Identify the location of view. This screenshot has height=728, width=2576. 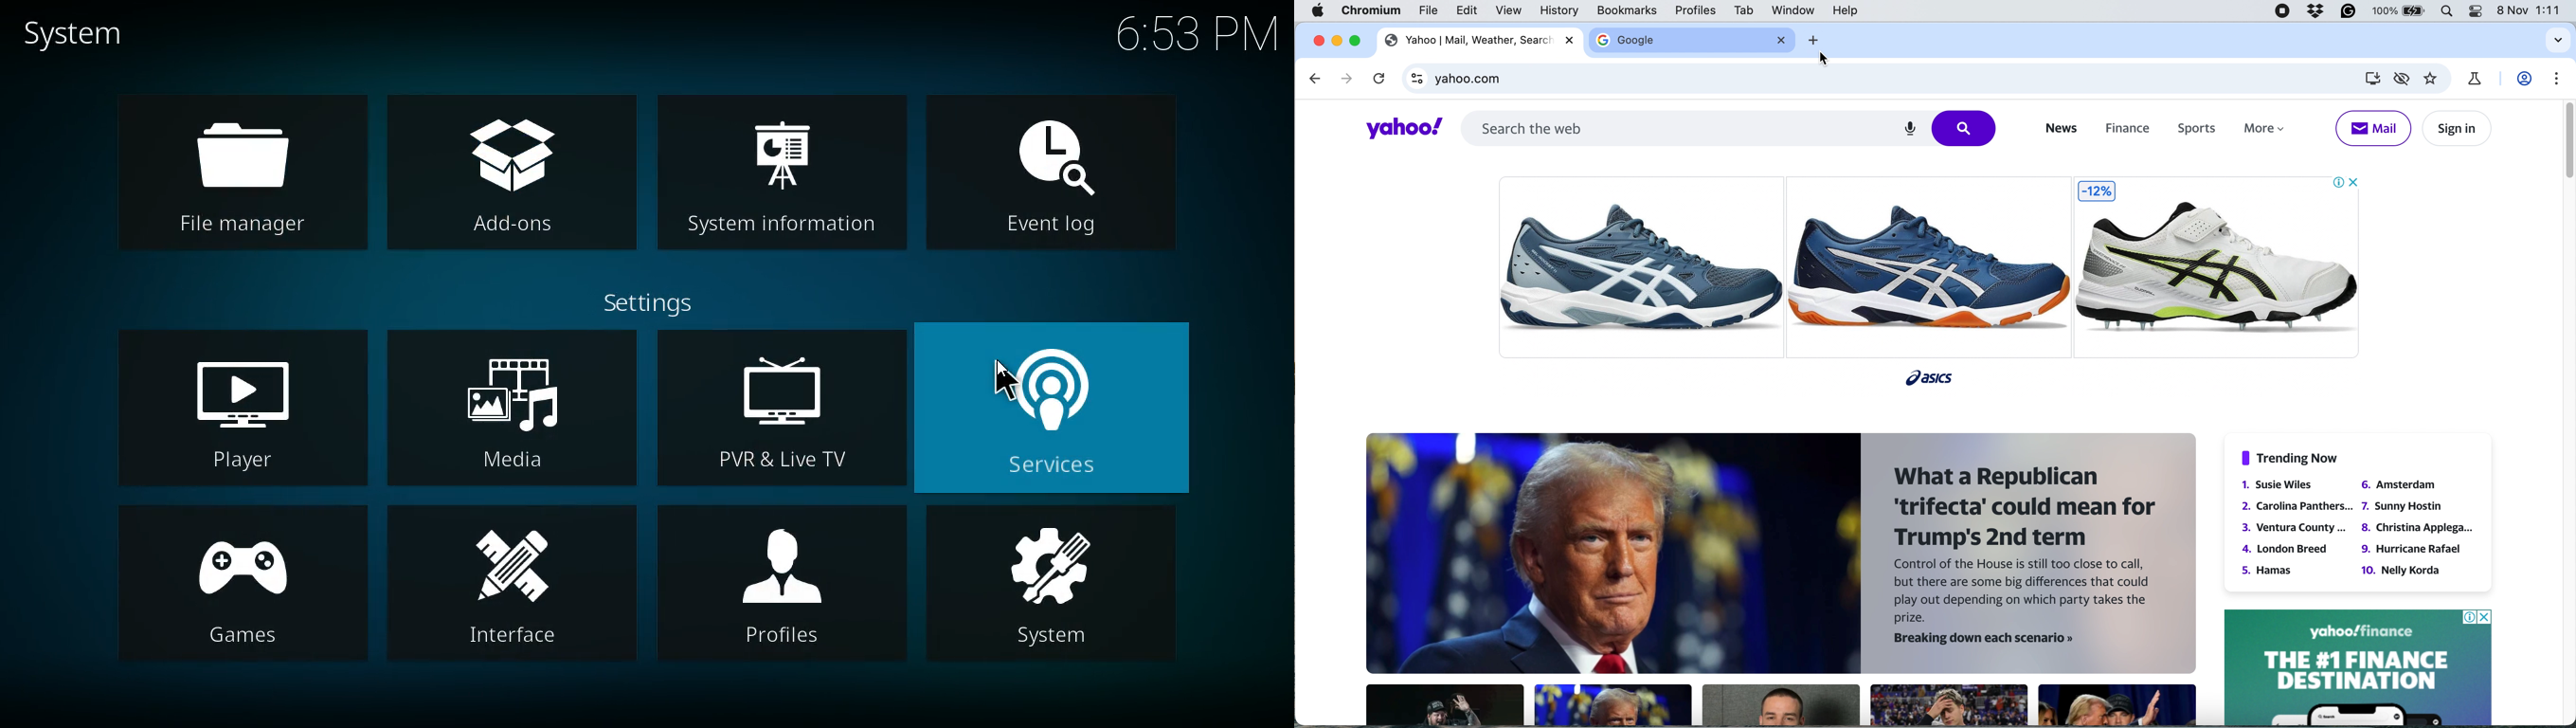
(1510, 11).